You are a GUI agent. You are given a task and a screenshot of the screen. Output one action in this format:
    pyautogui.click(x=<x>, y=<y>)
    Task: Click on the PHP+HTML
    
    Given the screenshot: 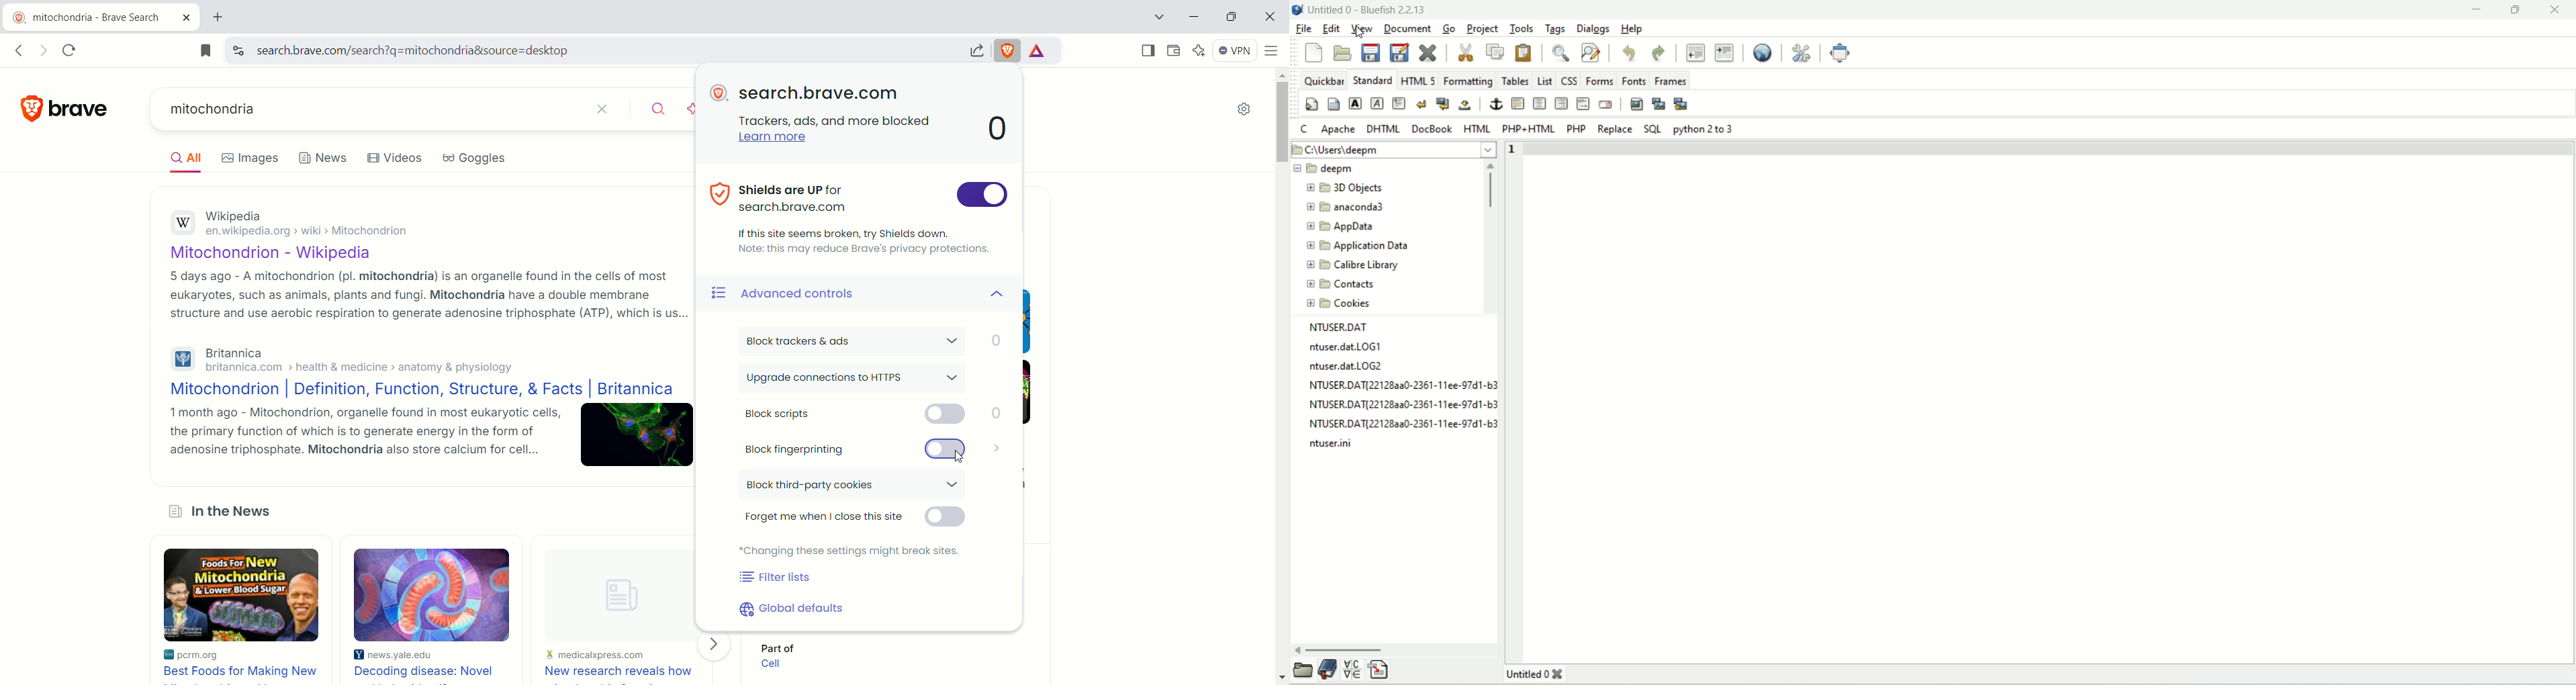 What is the action you would take?
    pyautogui.click(x=1528, y=129)
    